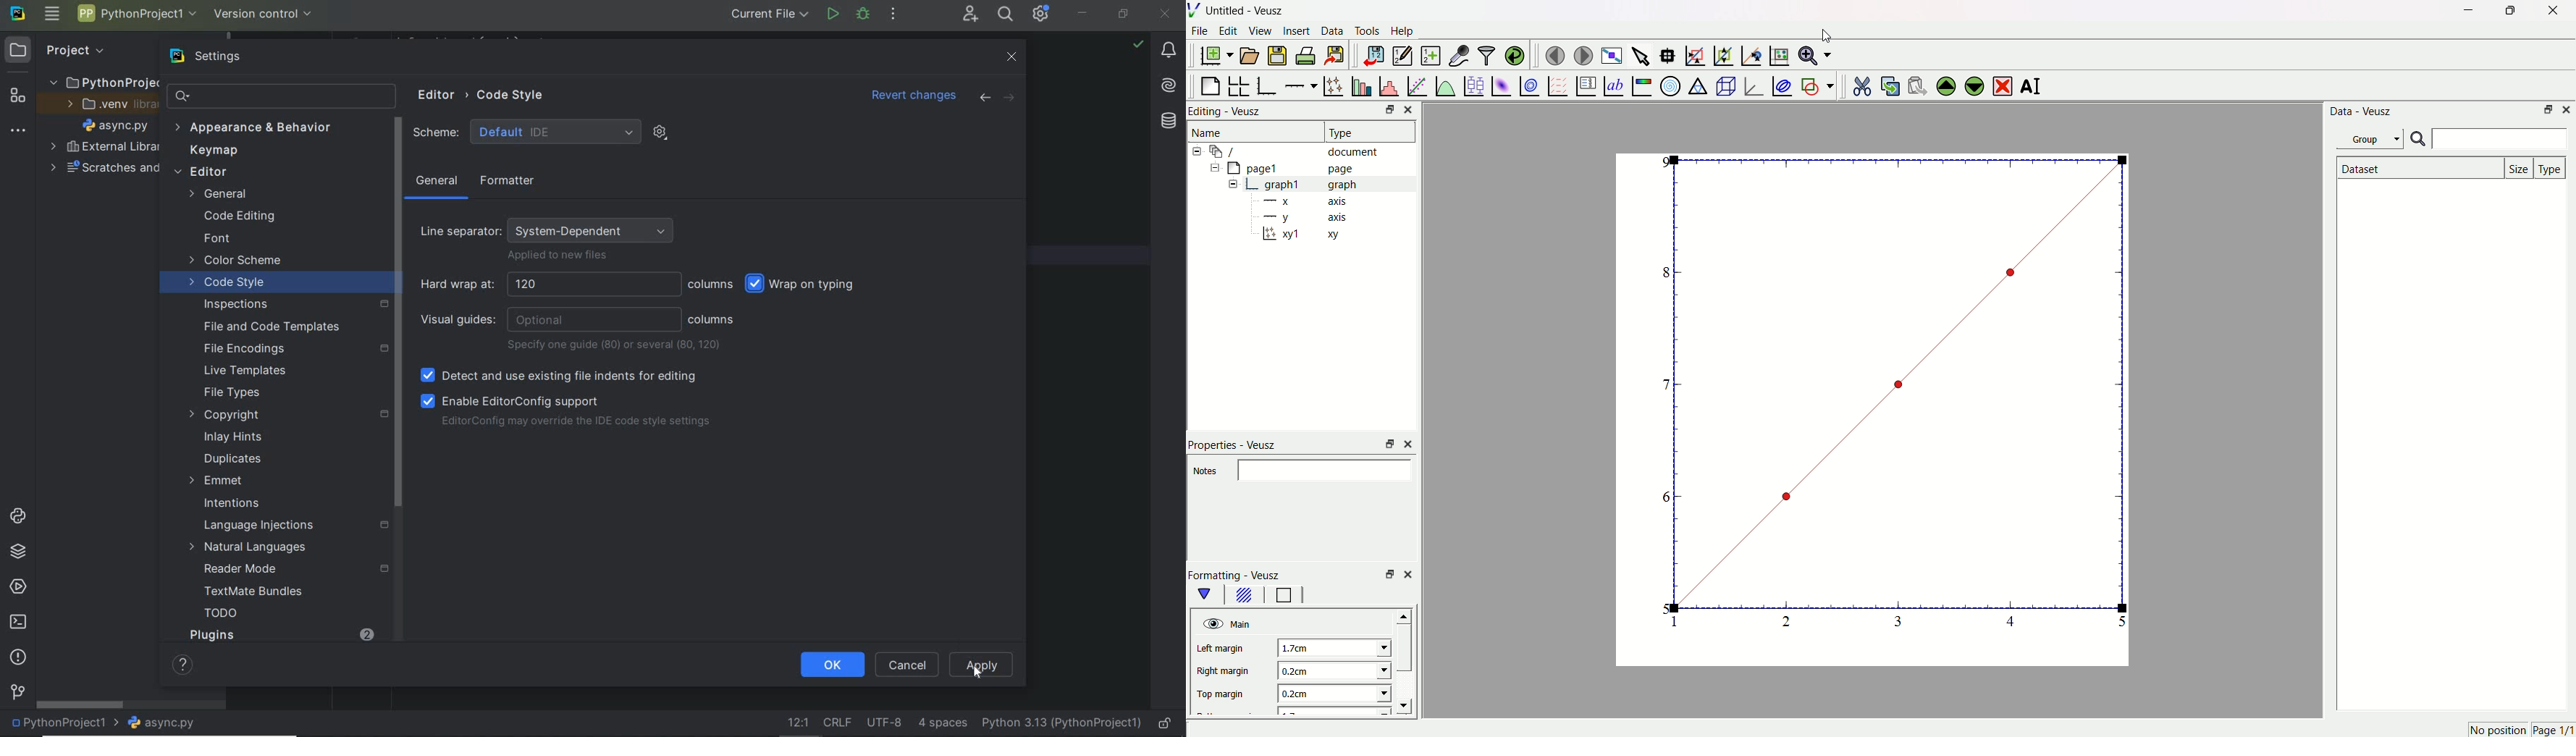 This screenshot has height=756, width=2576. I want to click on Type, so click(1363, 131).